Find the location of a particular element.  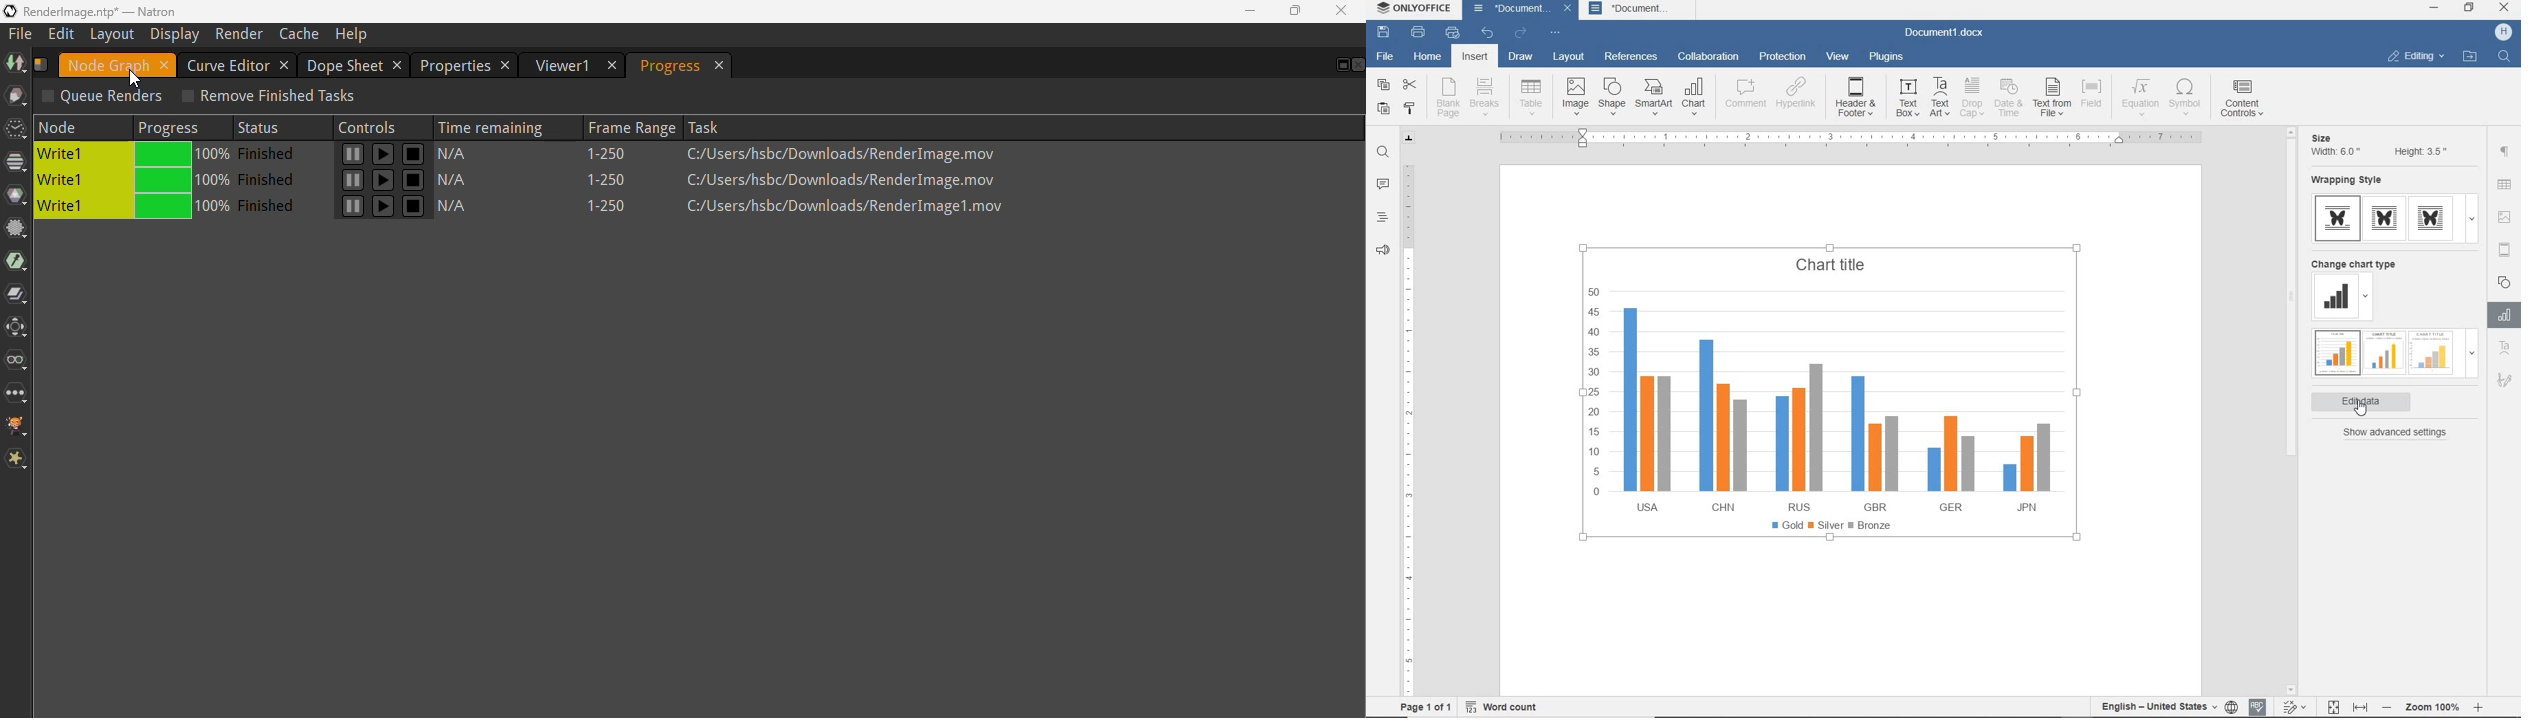

open file location is located at coordinates (2470, 57).